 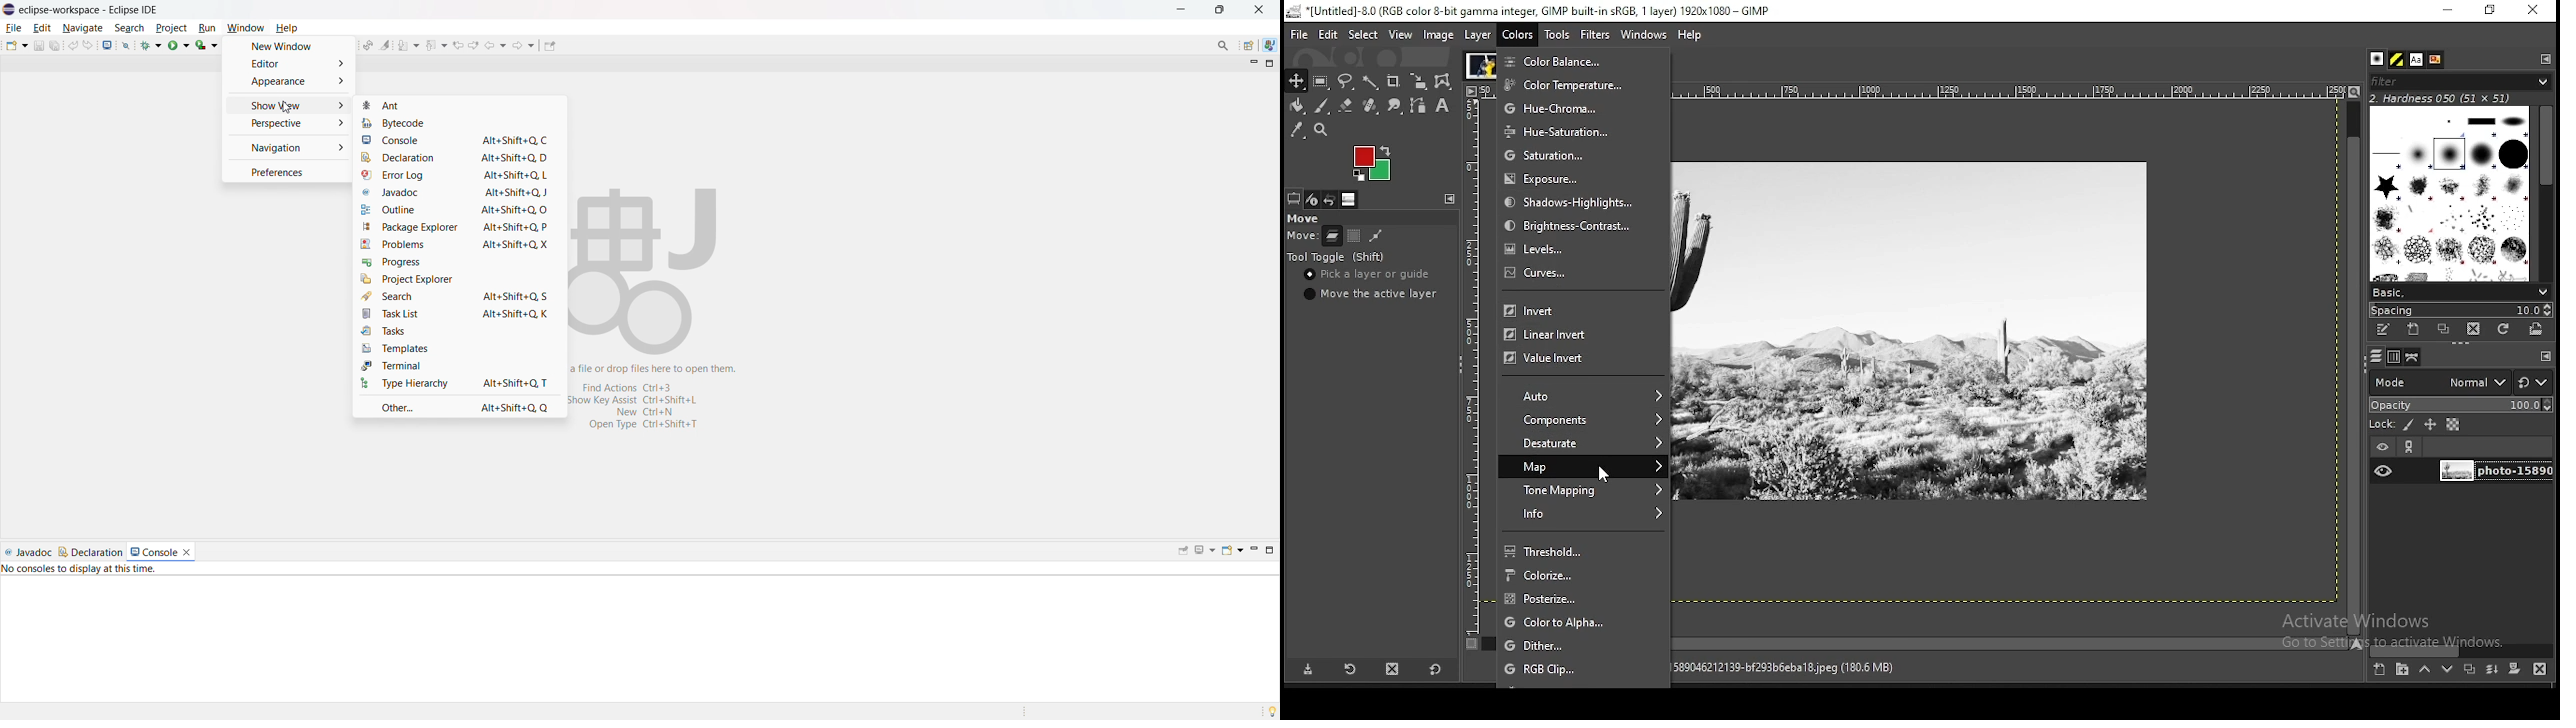 What do you see at coordinates (2418, 59) in the screenshot?
I see `fonts` at bounding box center [2418, 59].